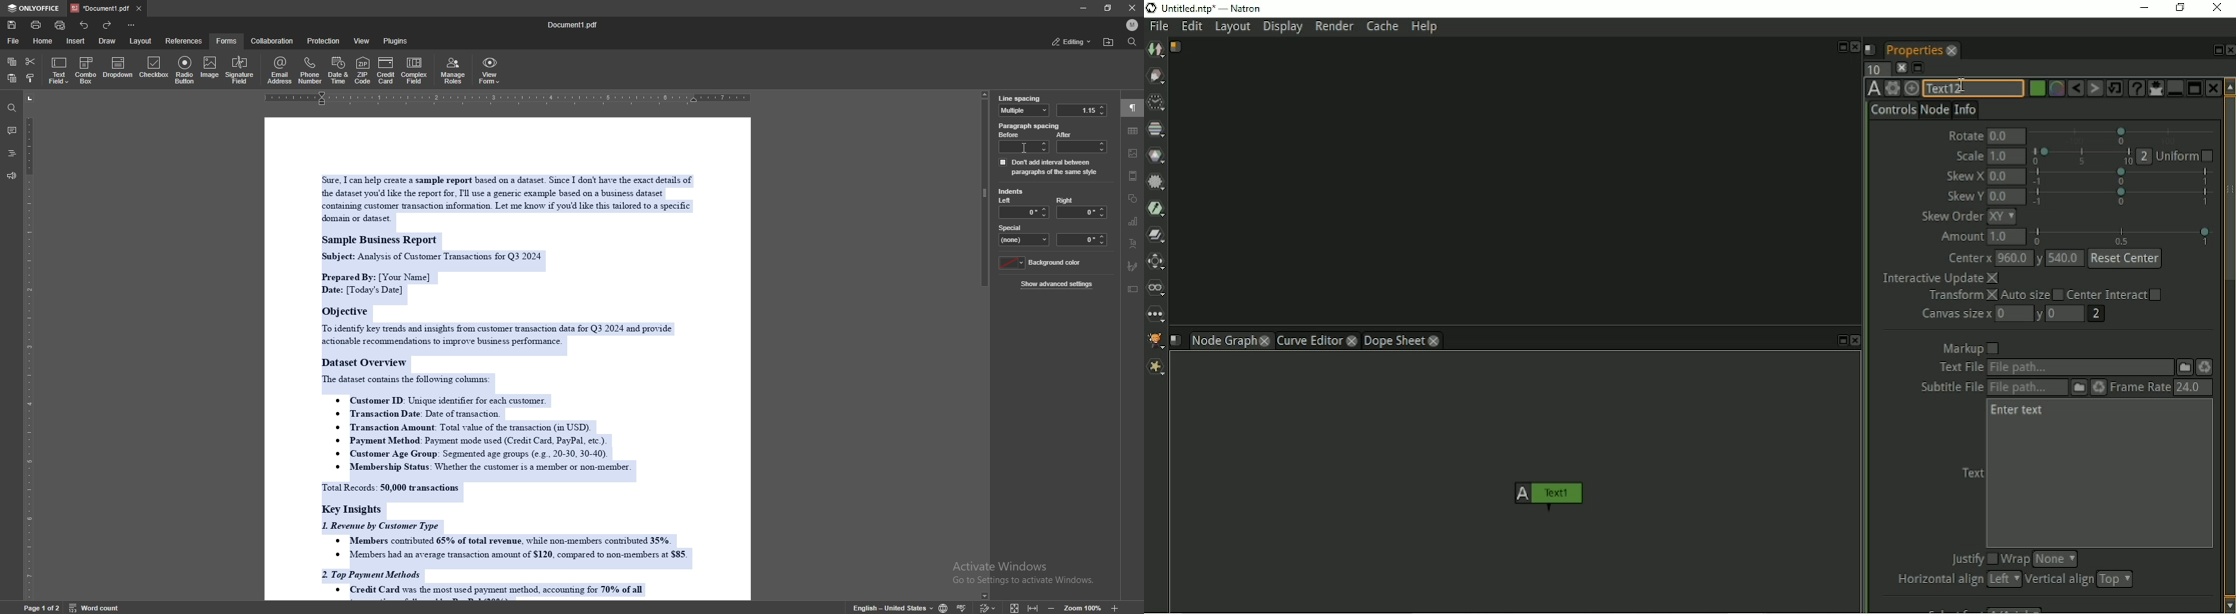 This screenshot has width=2240, height=616. I want to click on references, so click(185, 41).